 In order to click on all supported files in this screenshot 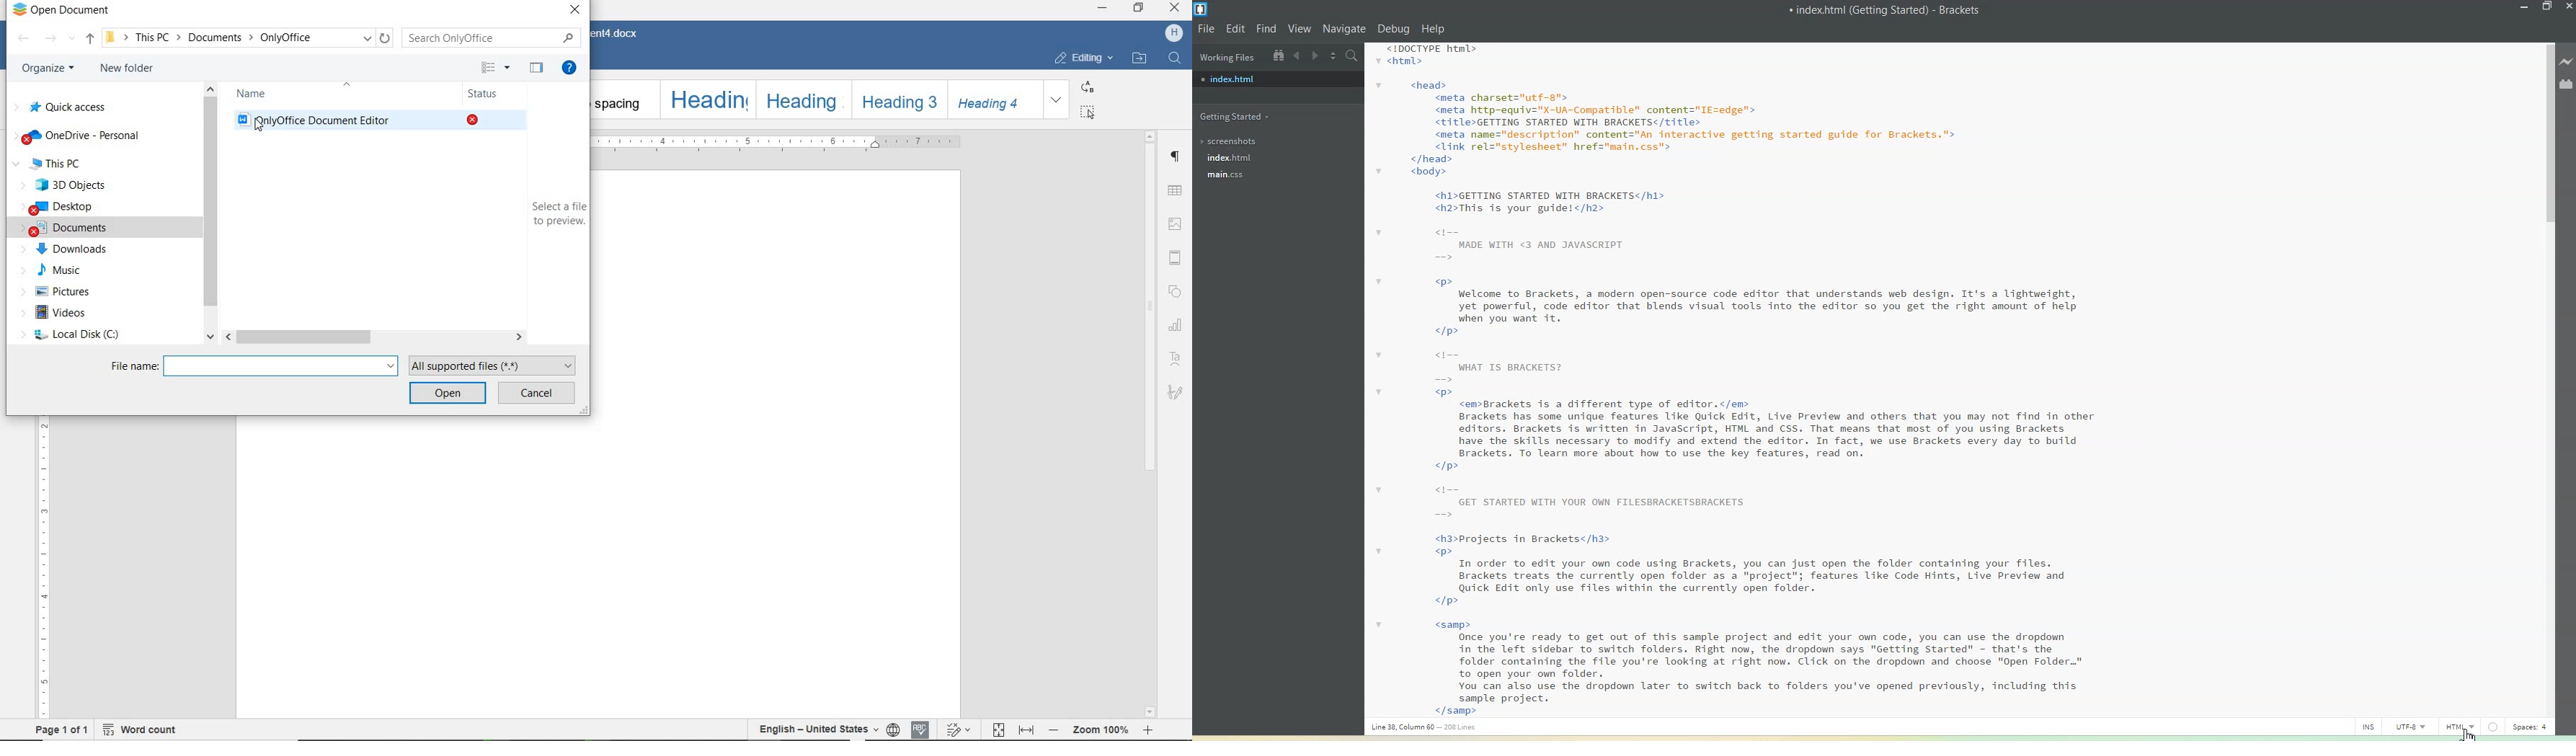, I will do `click(497, 366)`.